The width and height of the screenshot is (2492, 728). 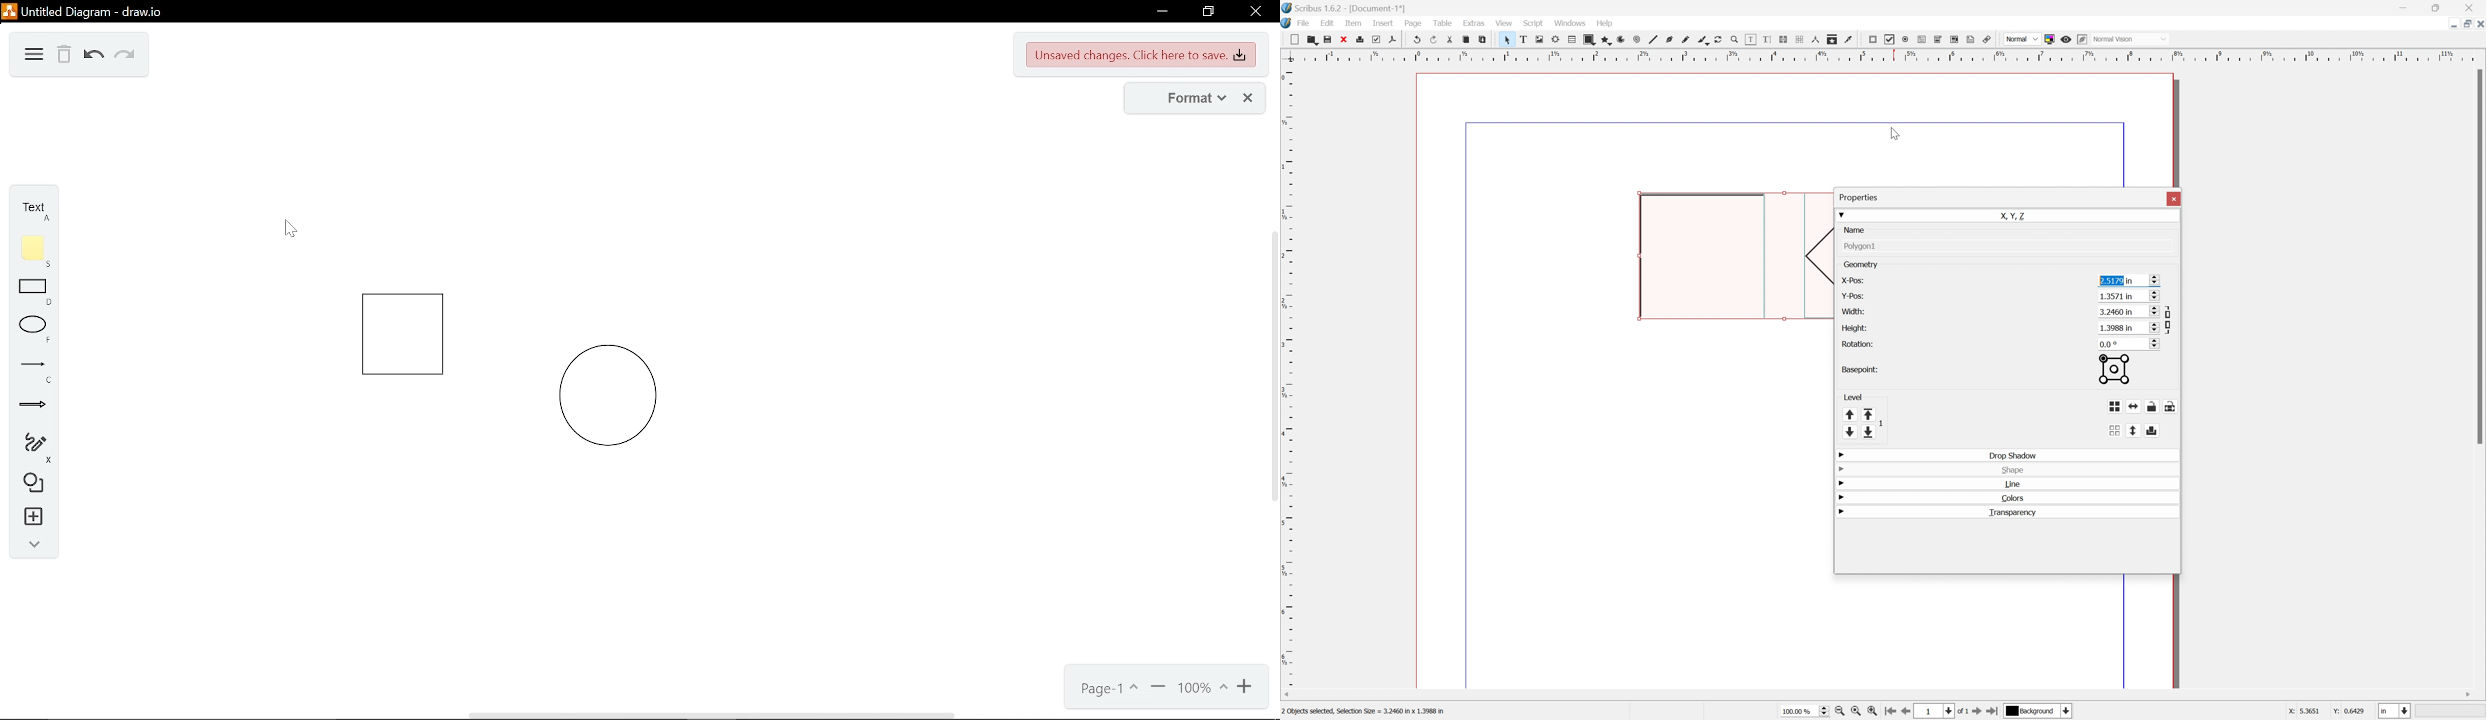 I want to click on Ruler, so click(x=1885, y=55).